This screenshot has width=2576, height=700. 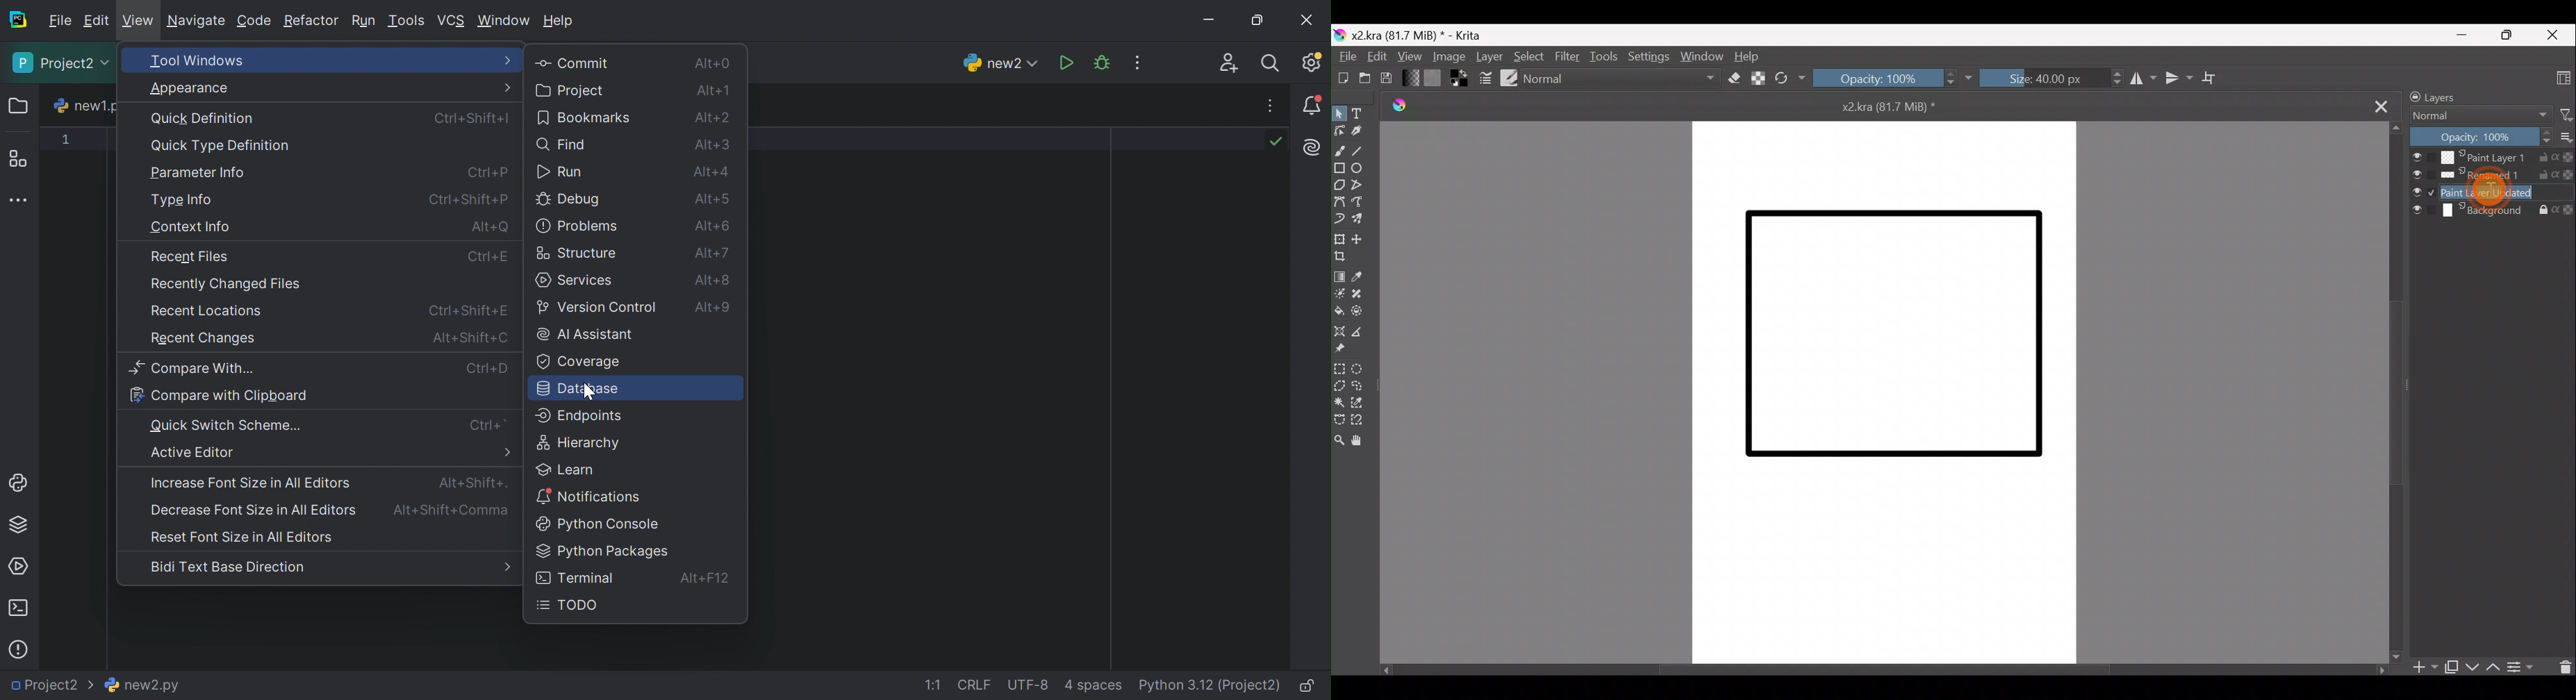 I want to click on Run, so click(x=1068, y=63).